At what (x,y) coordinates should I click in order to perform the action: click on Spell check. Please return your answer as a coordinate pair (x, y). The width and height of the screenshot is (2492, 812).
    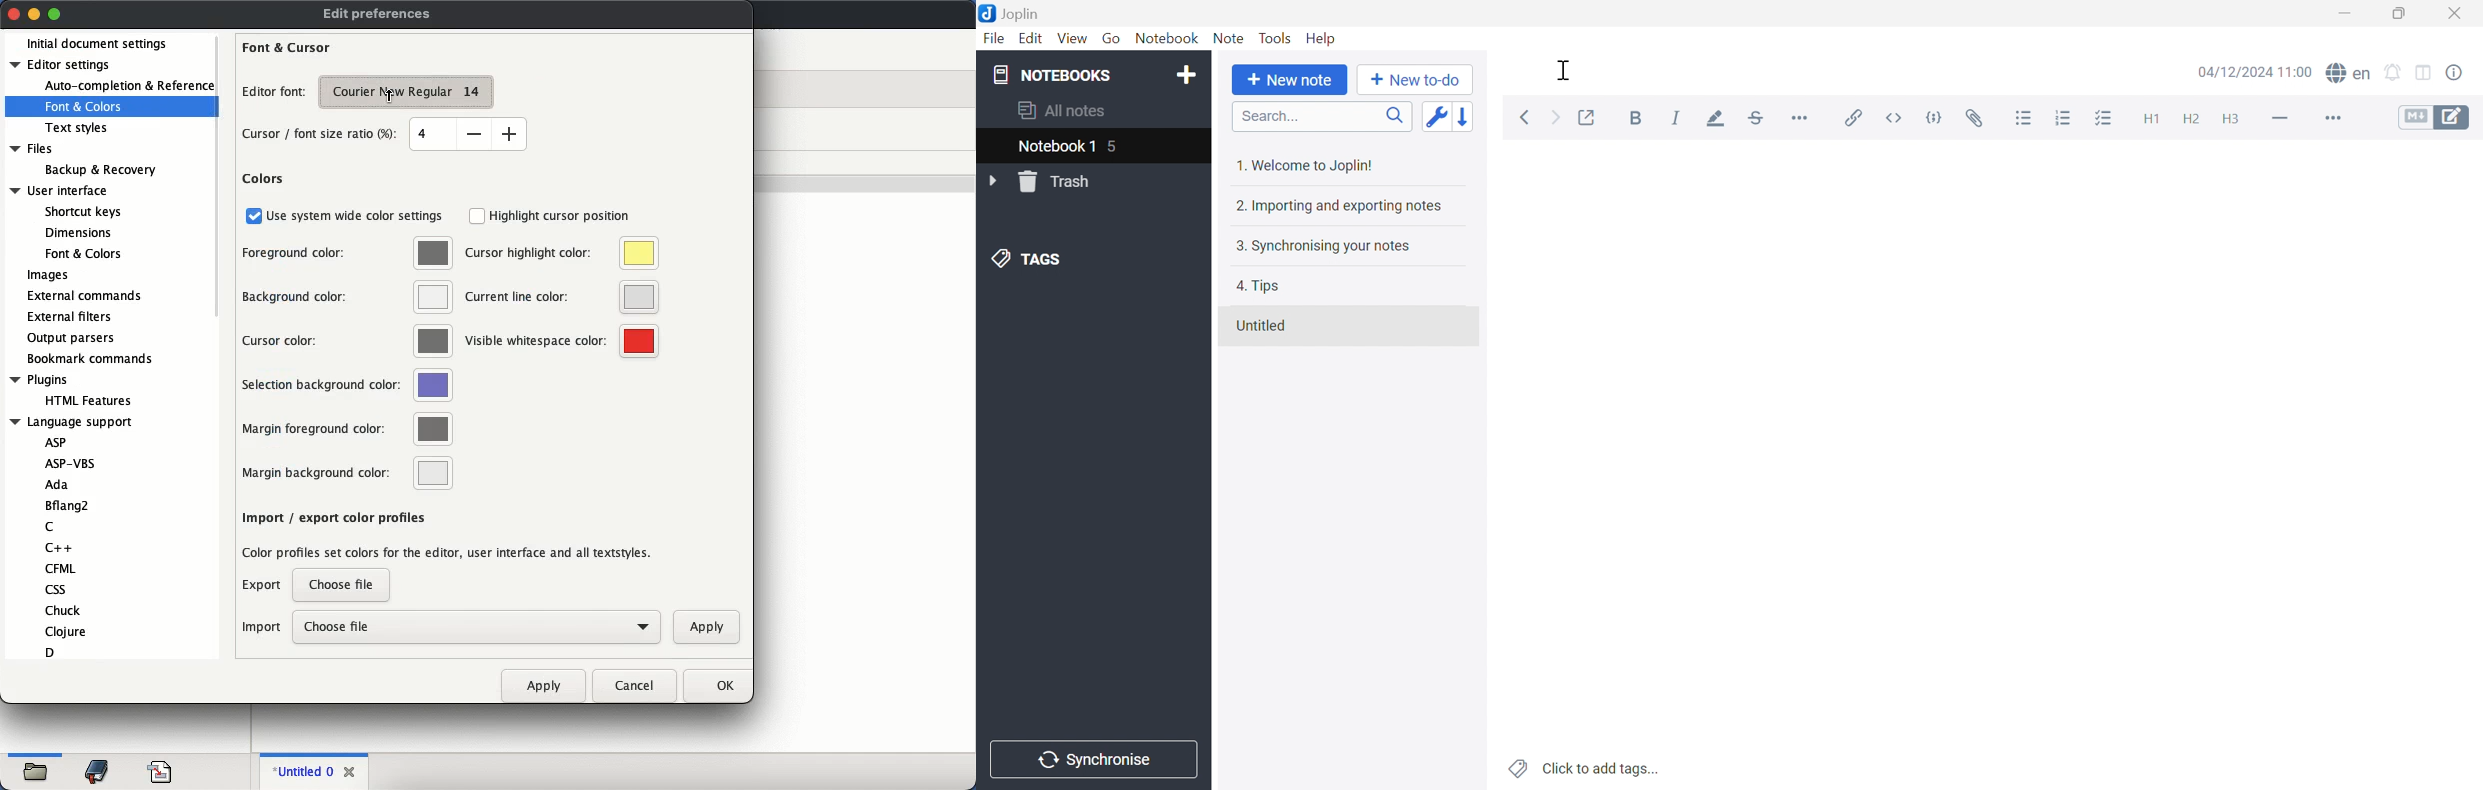
    Looking at the image, I should click on (2350, 75).